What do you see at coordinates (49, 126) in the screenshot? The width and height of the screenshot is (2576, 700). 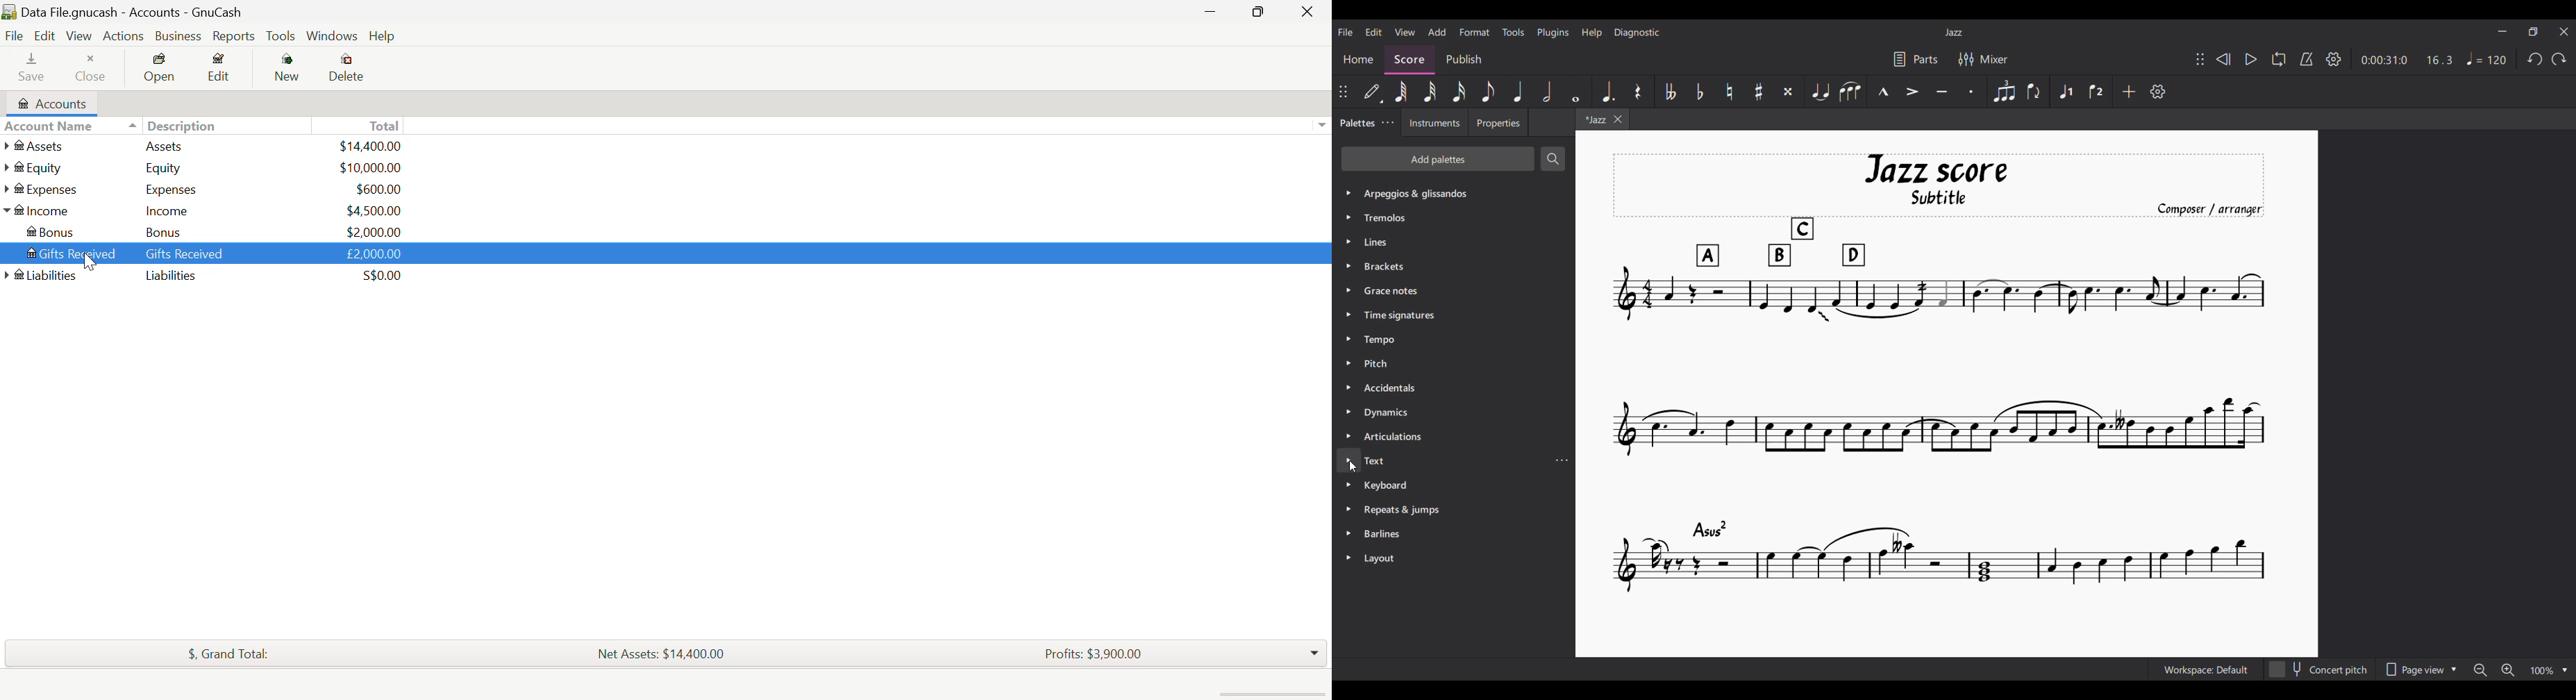 I see `Account Name` at bounding box center [49, 126].